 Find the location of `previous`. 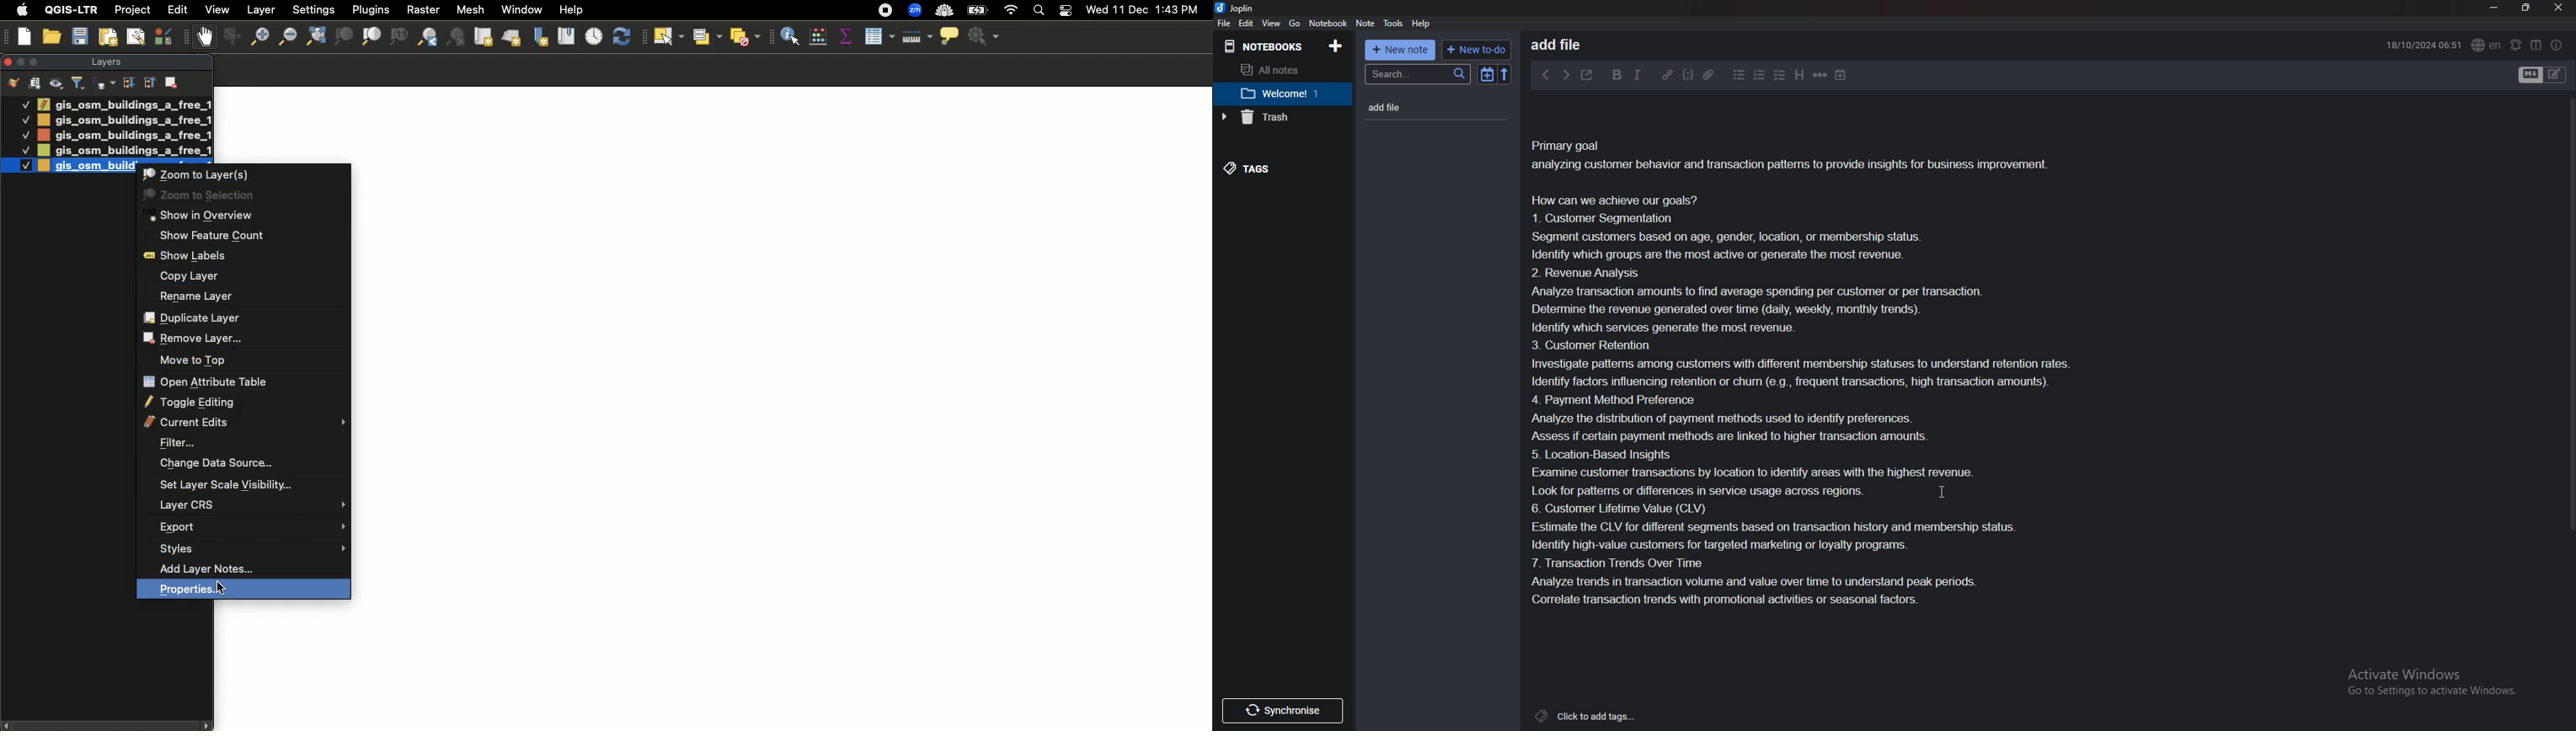

previous is located at coordinates (1547, 76).